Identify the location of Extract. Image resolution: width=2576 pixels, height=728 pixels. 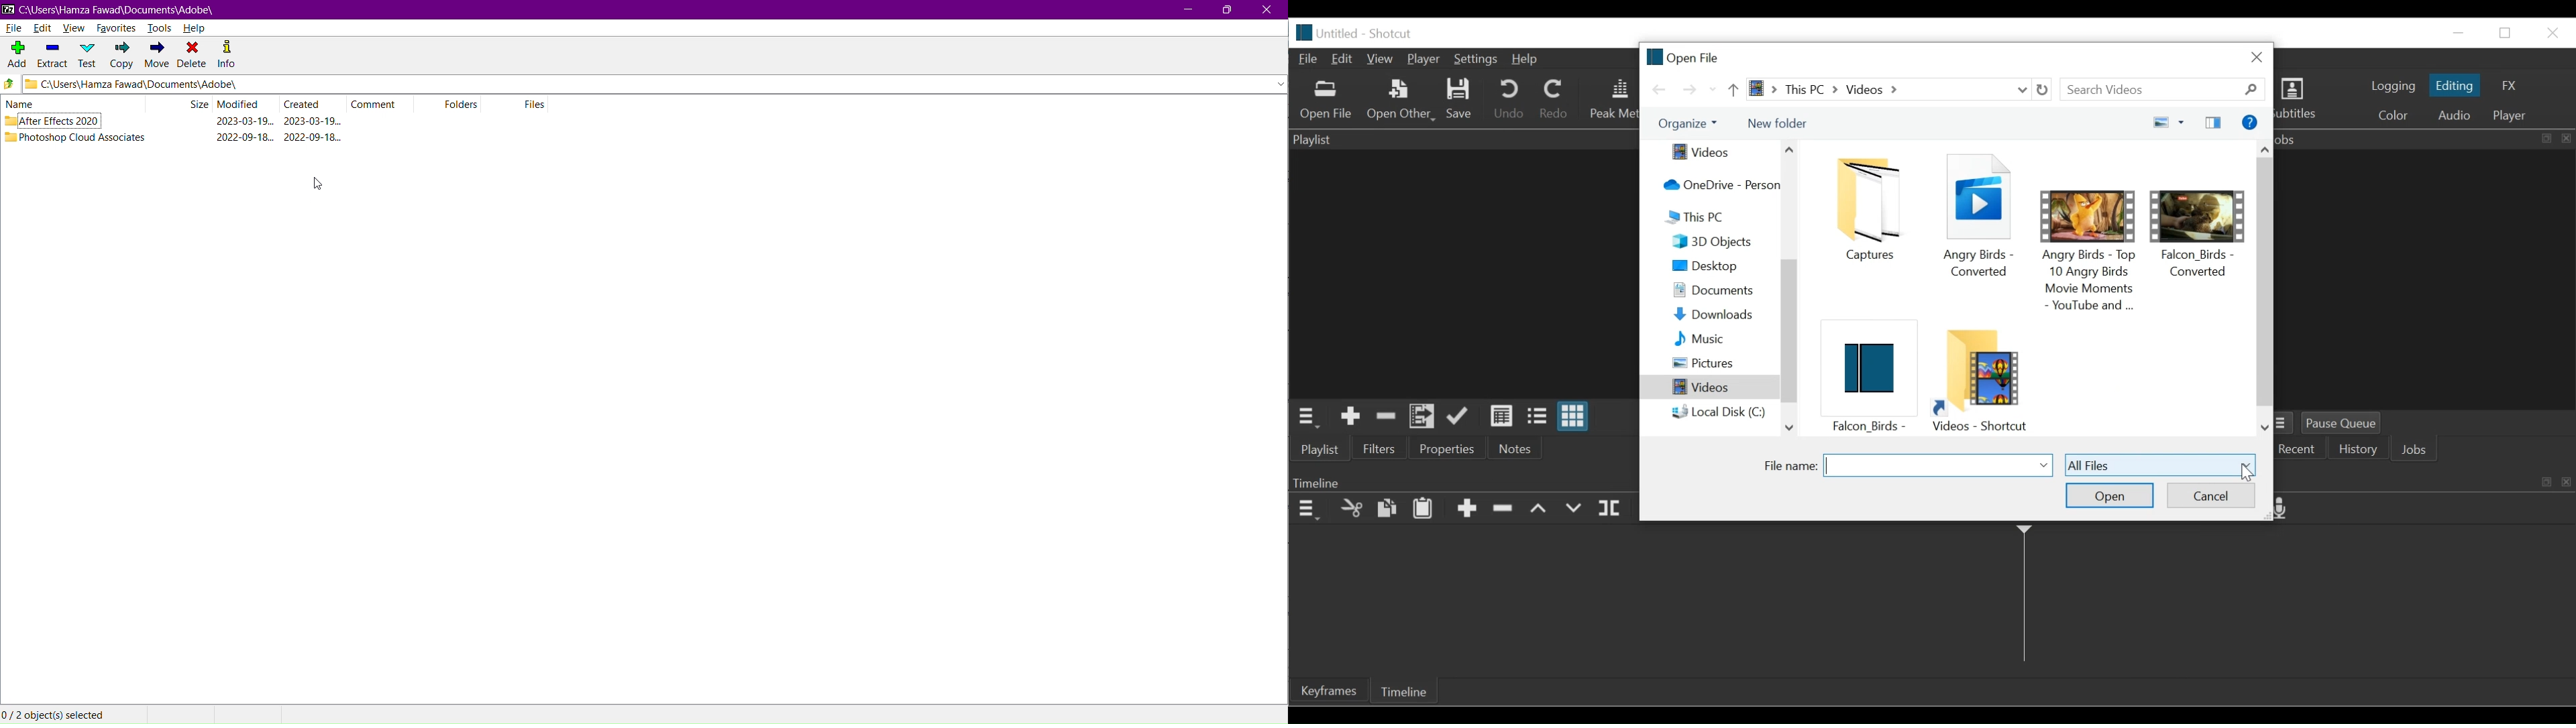
(51, 56).